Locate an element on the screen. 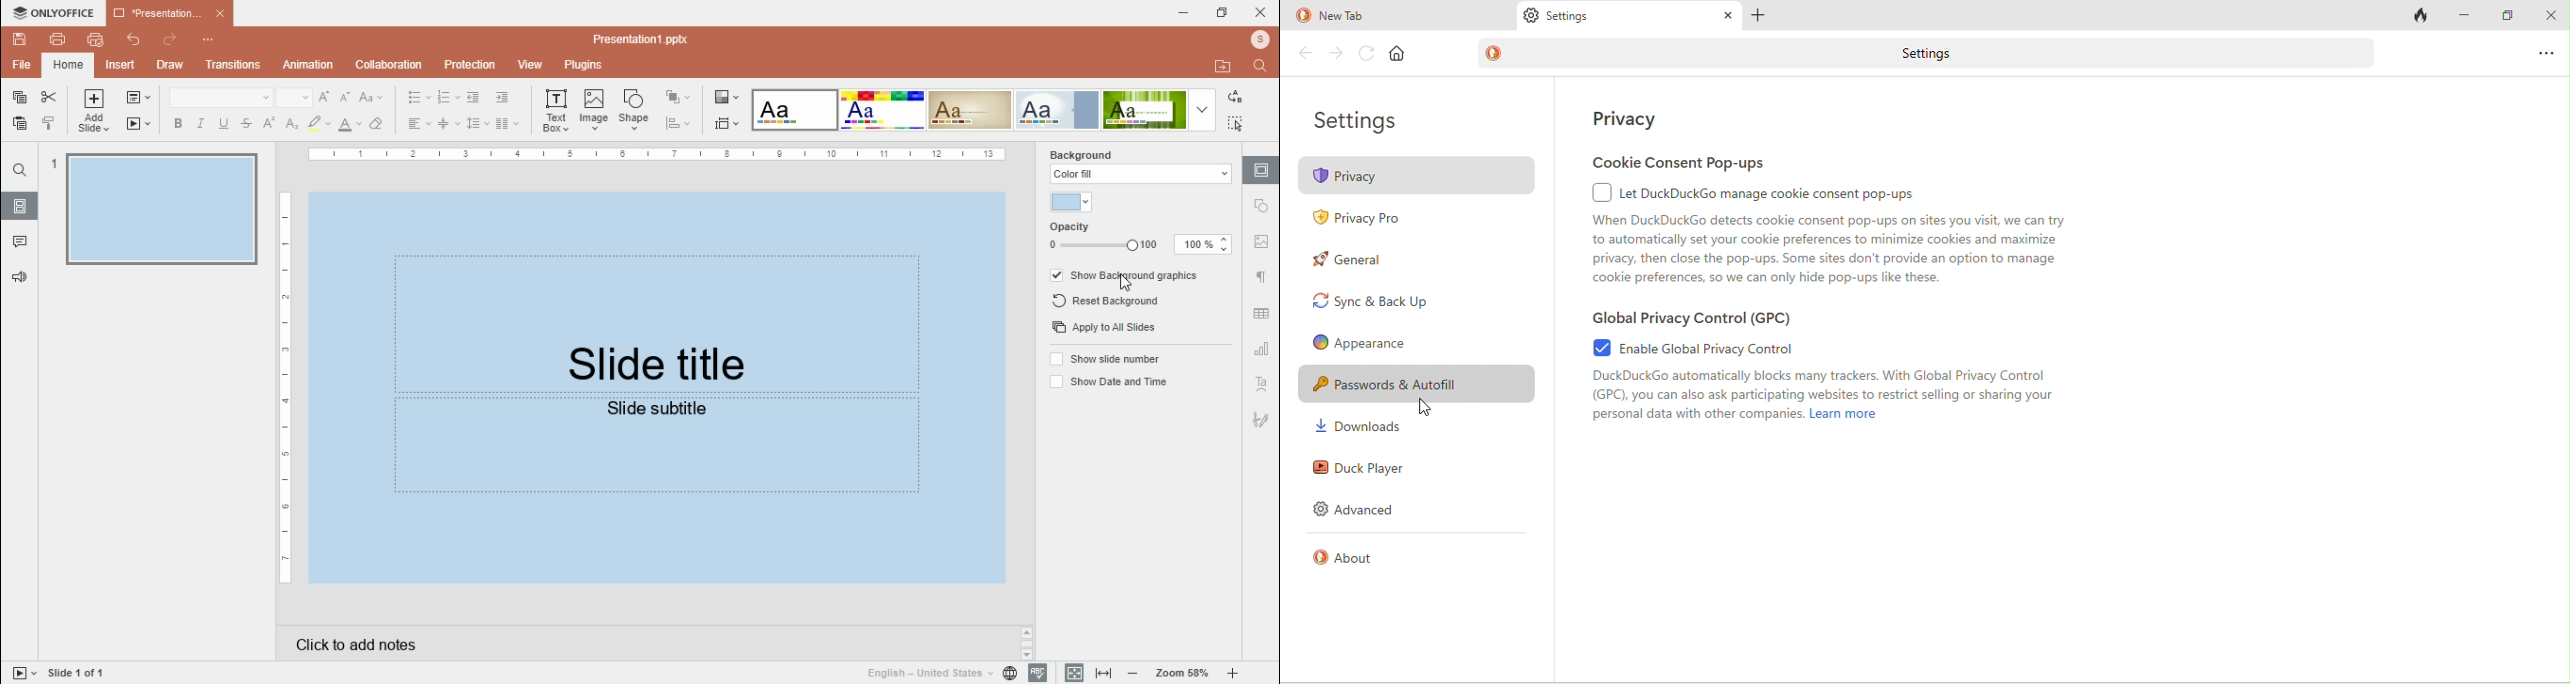  opacity settings is located at coordinates (1137, 238).